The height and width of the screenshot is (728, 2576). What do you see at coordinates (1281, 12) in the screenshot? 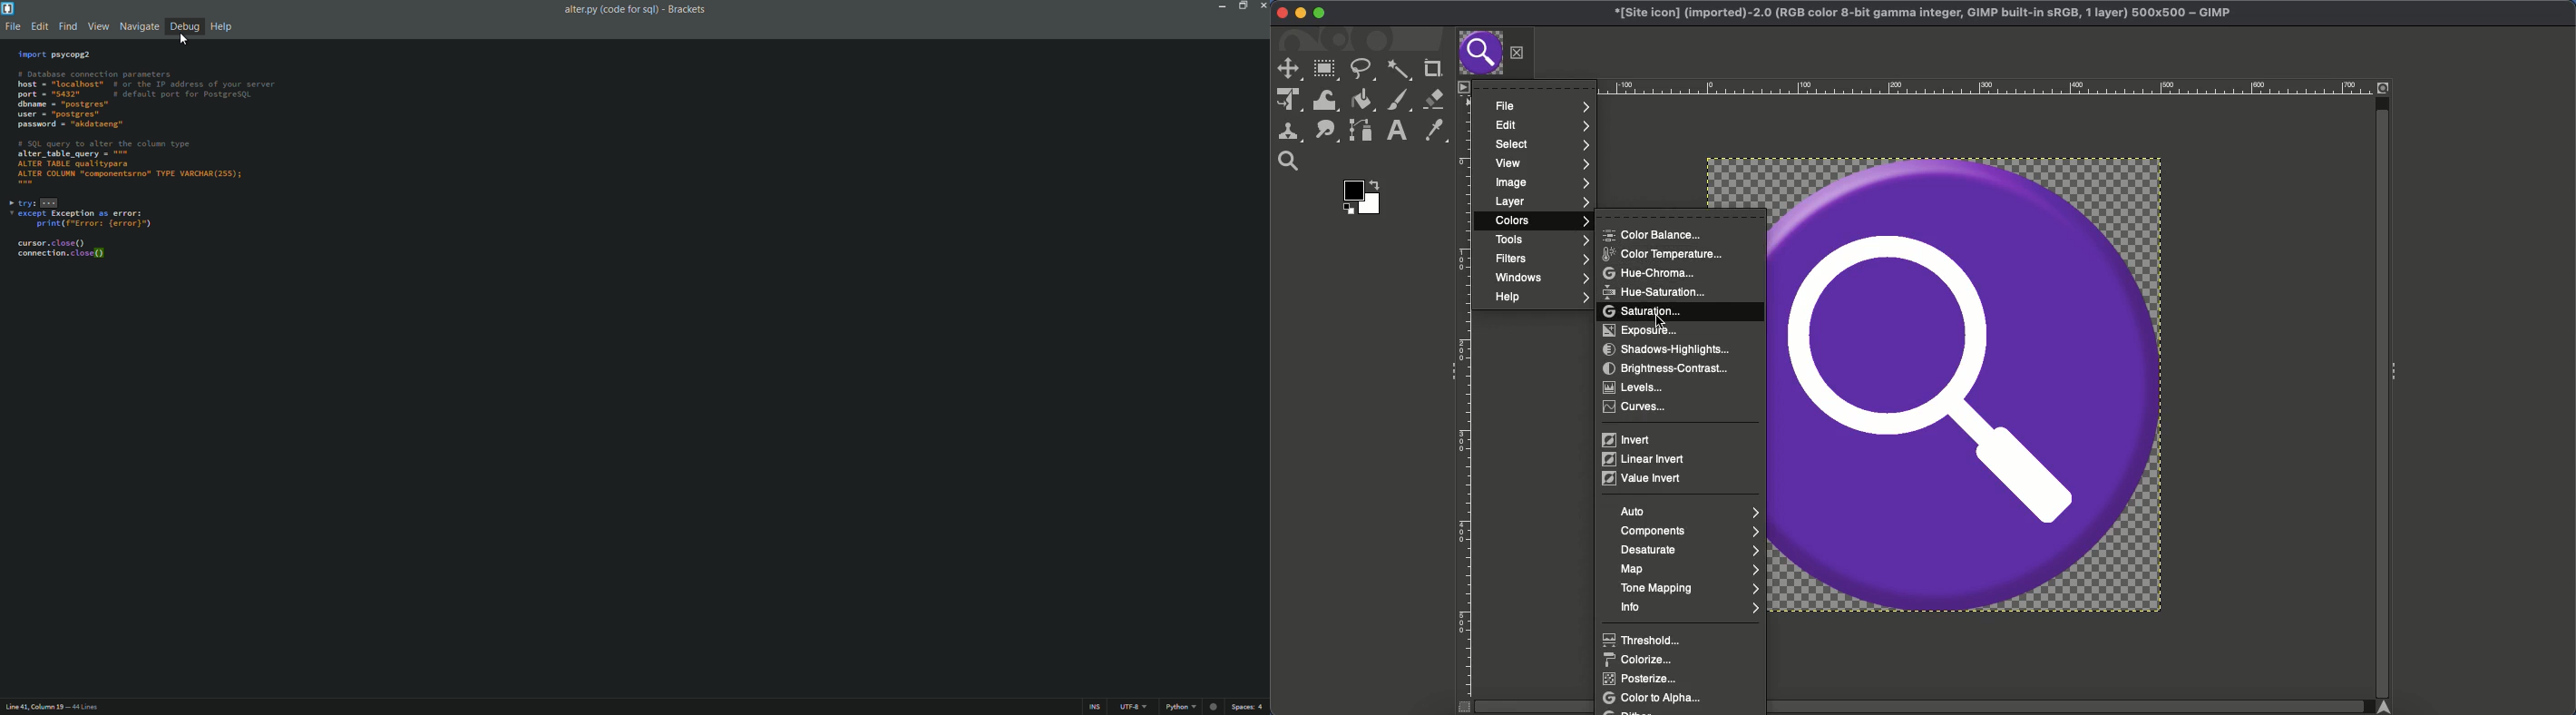
I see `Close` at bounding box center [1281, 12].